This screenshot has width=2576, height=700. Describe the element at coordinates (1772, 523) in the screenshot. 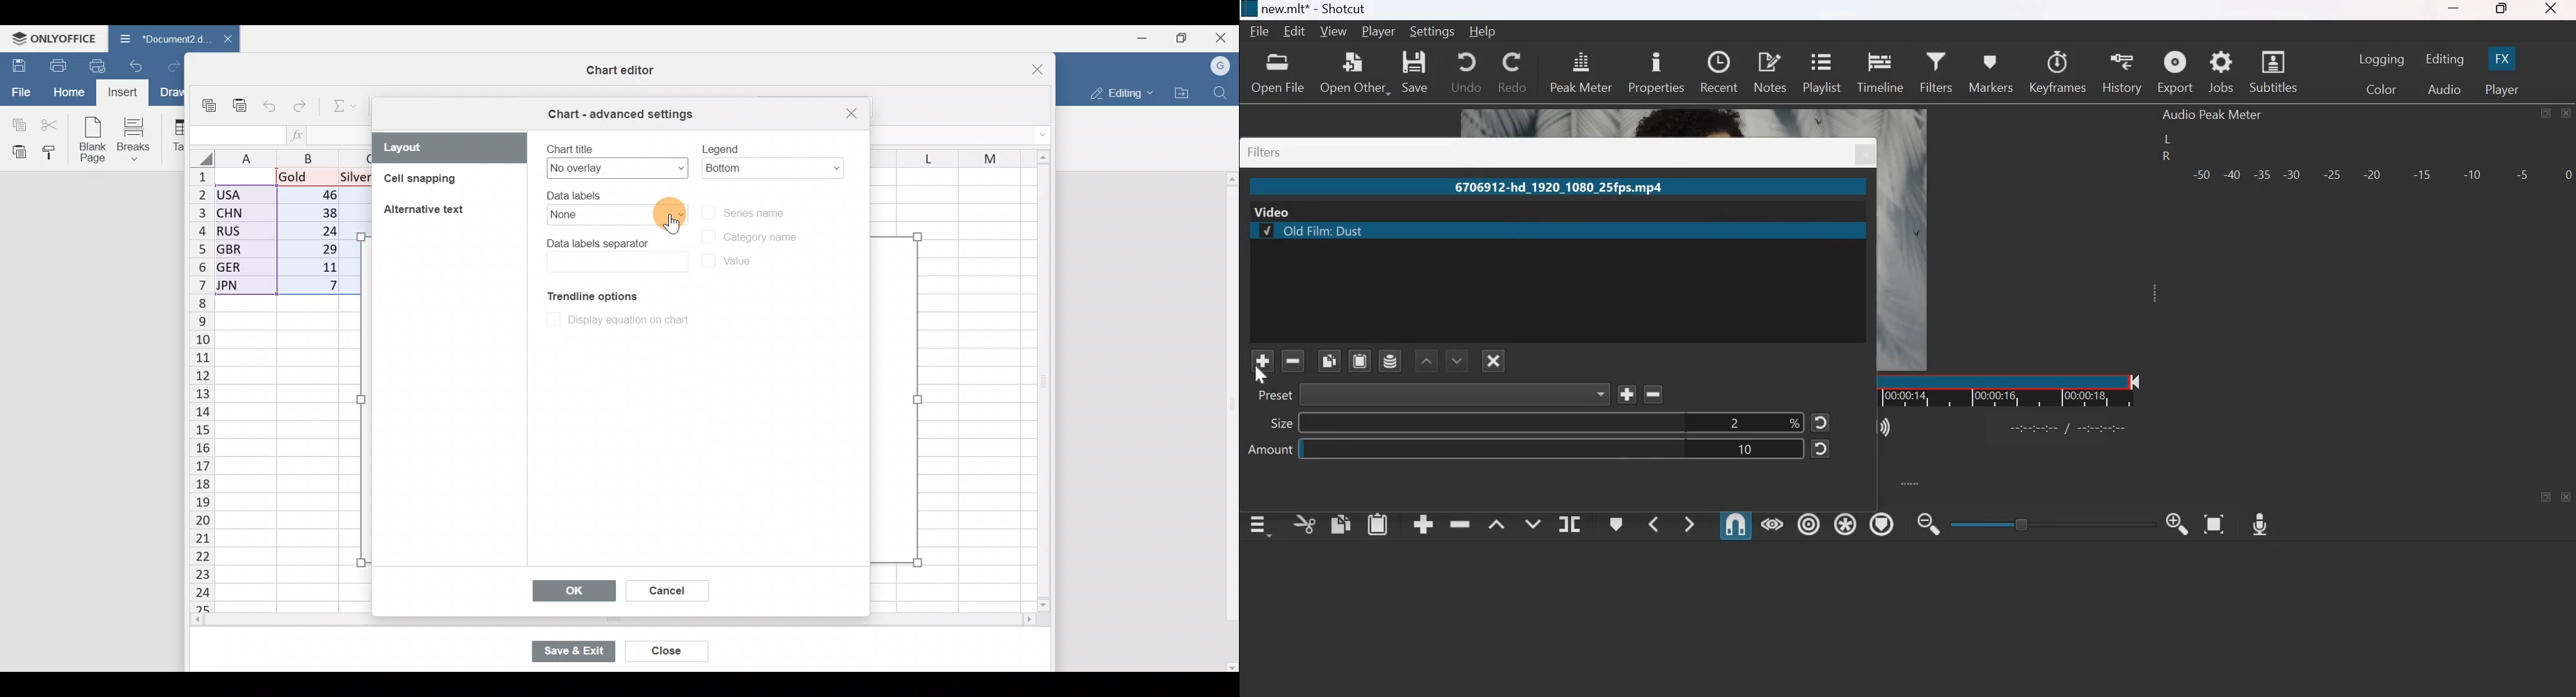

I see `Scrub while dragging` at that location.